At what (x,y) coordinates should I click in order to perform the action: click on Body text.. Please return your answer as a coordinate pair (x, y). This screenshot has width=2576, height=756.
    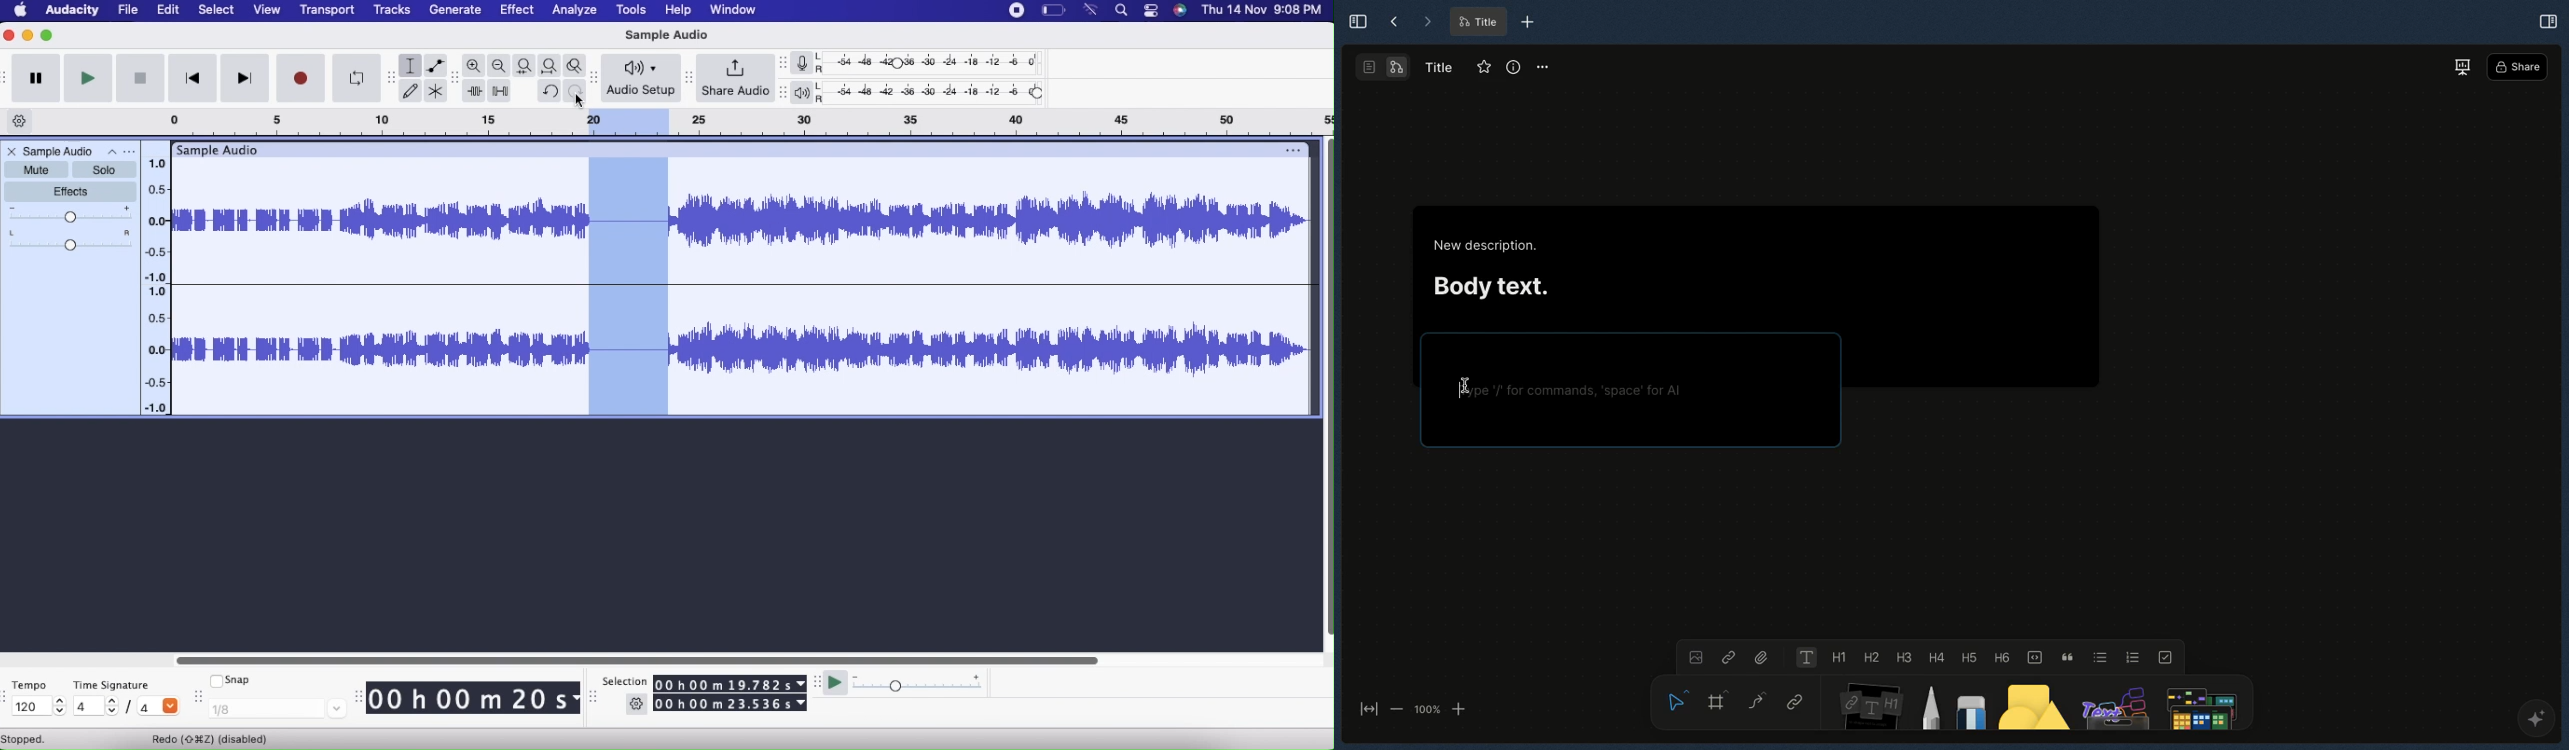
    Looking at the image, I should click on (1490, 283).